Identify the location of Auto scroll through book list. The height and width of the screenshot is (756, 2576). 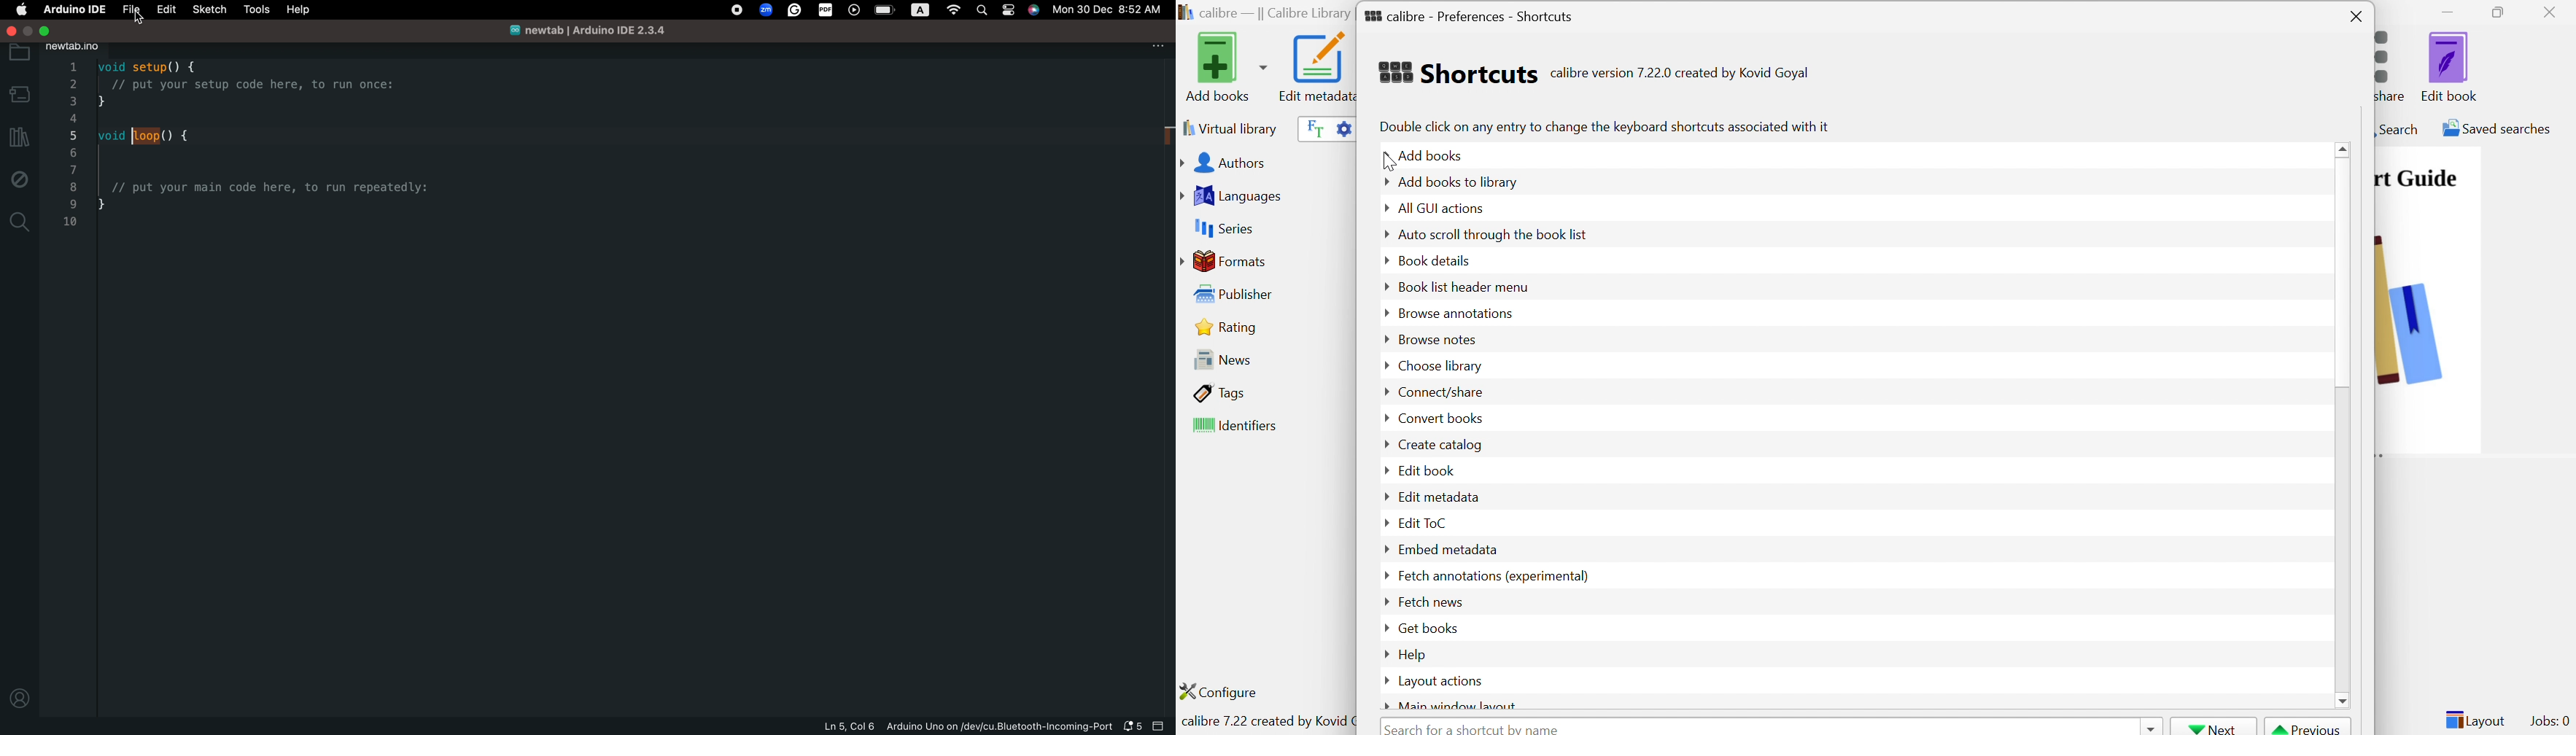
(1494, 233).